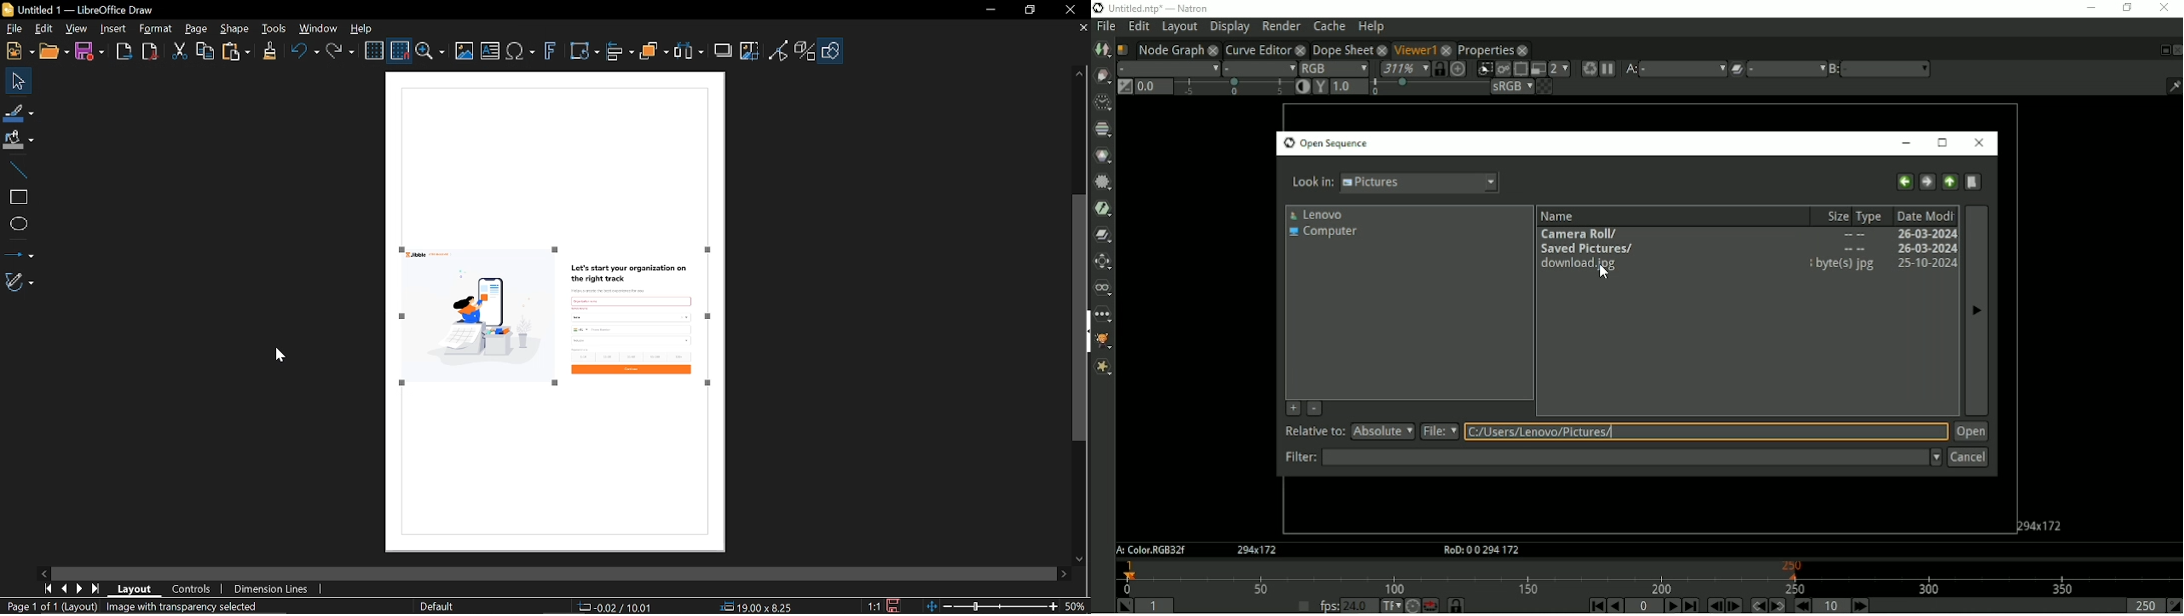 The width and height of the screenshot is (2184, 616). I want to click on Last page, so click(96, 589).